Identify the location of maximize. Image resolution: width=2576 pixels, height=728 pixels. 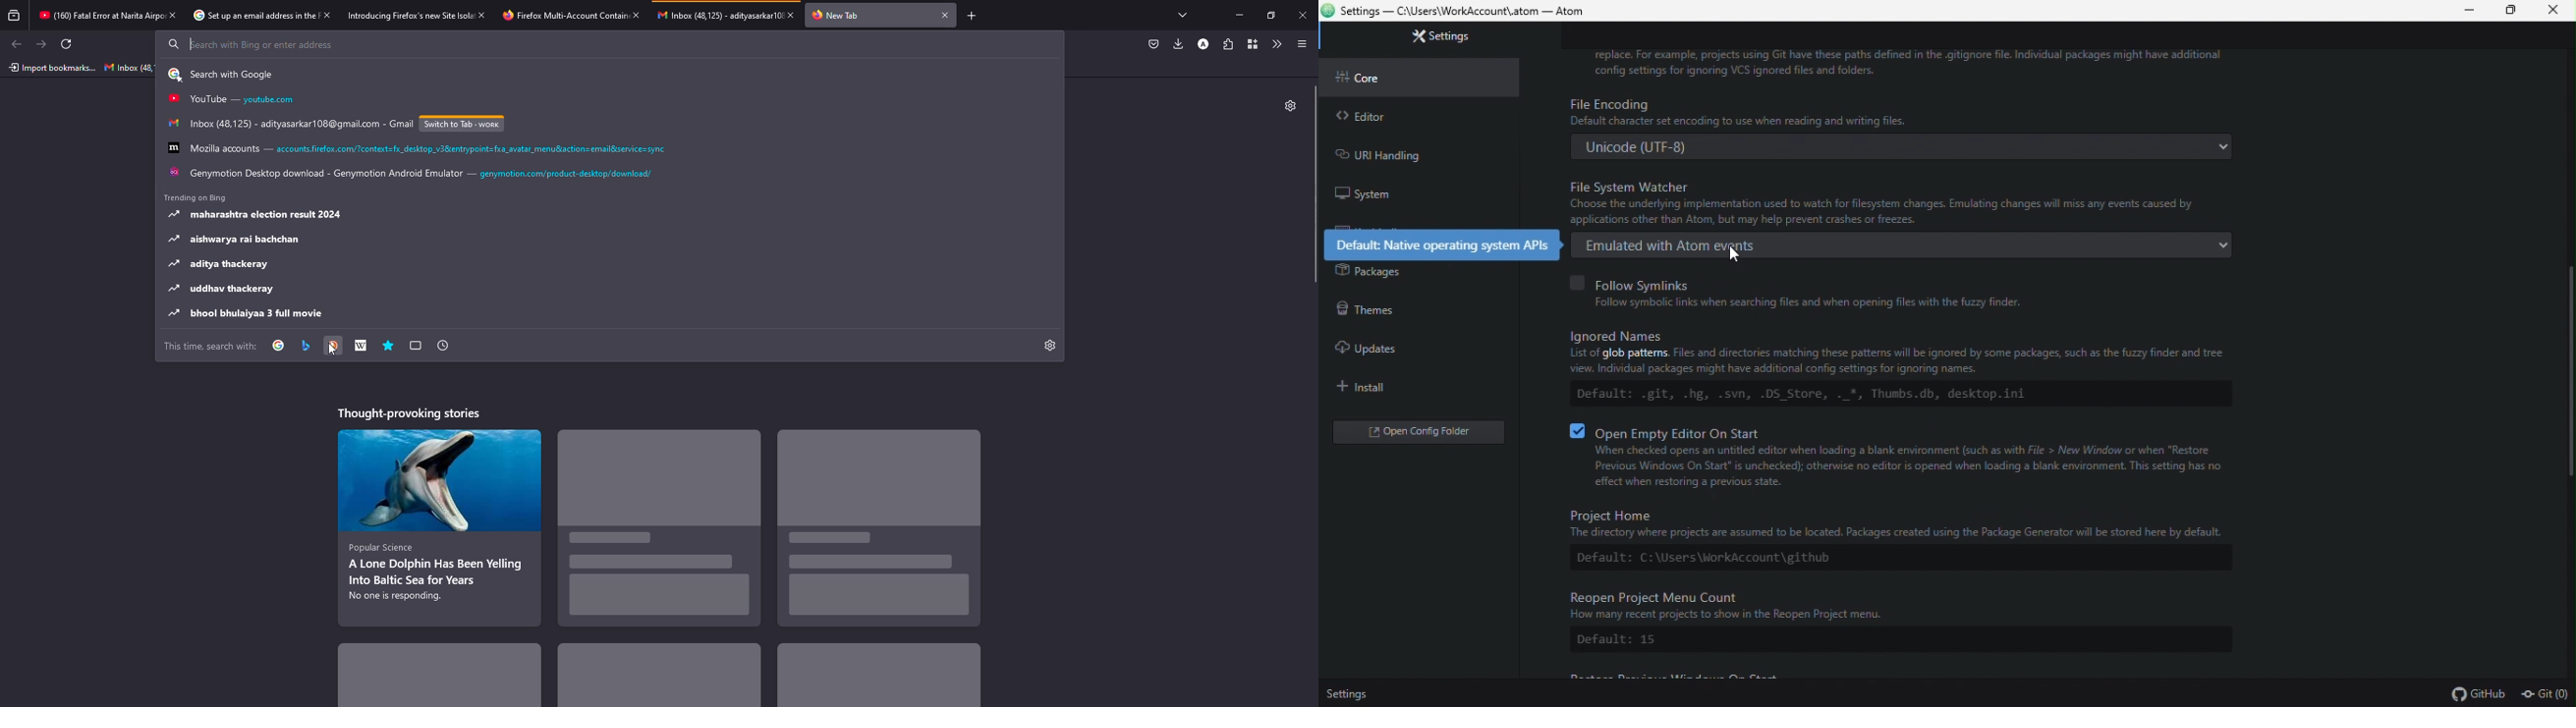
(2514, 12).